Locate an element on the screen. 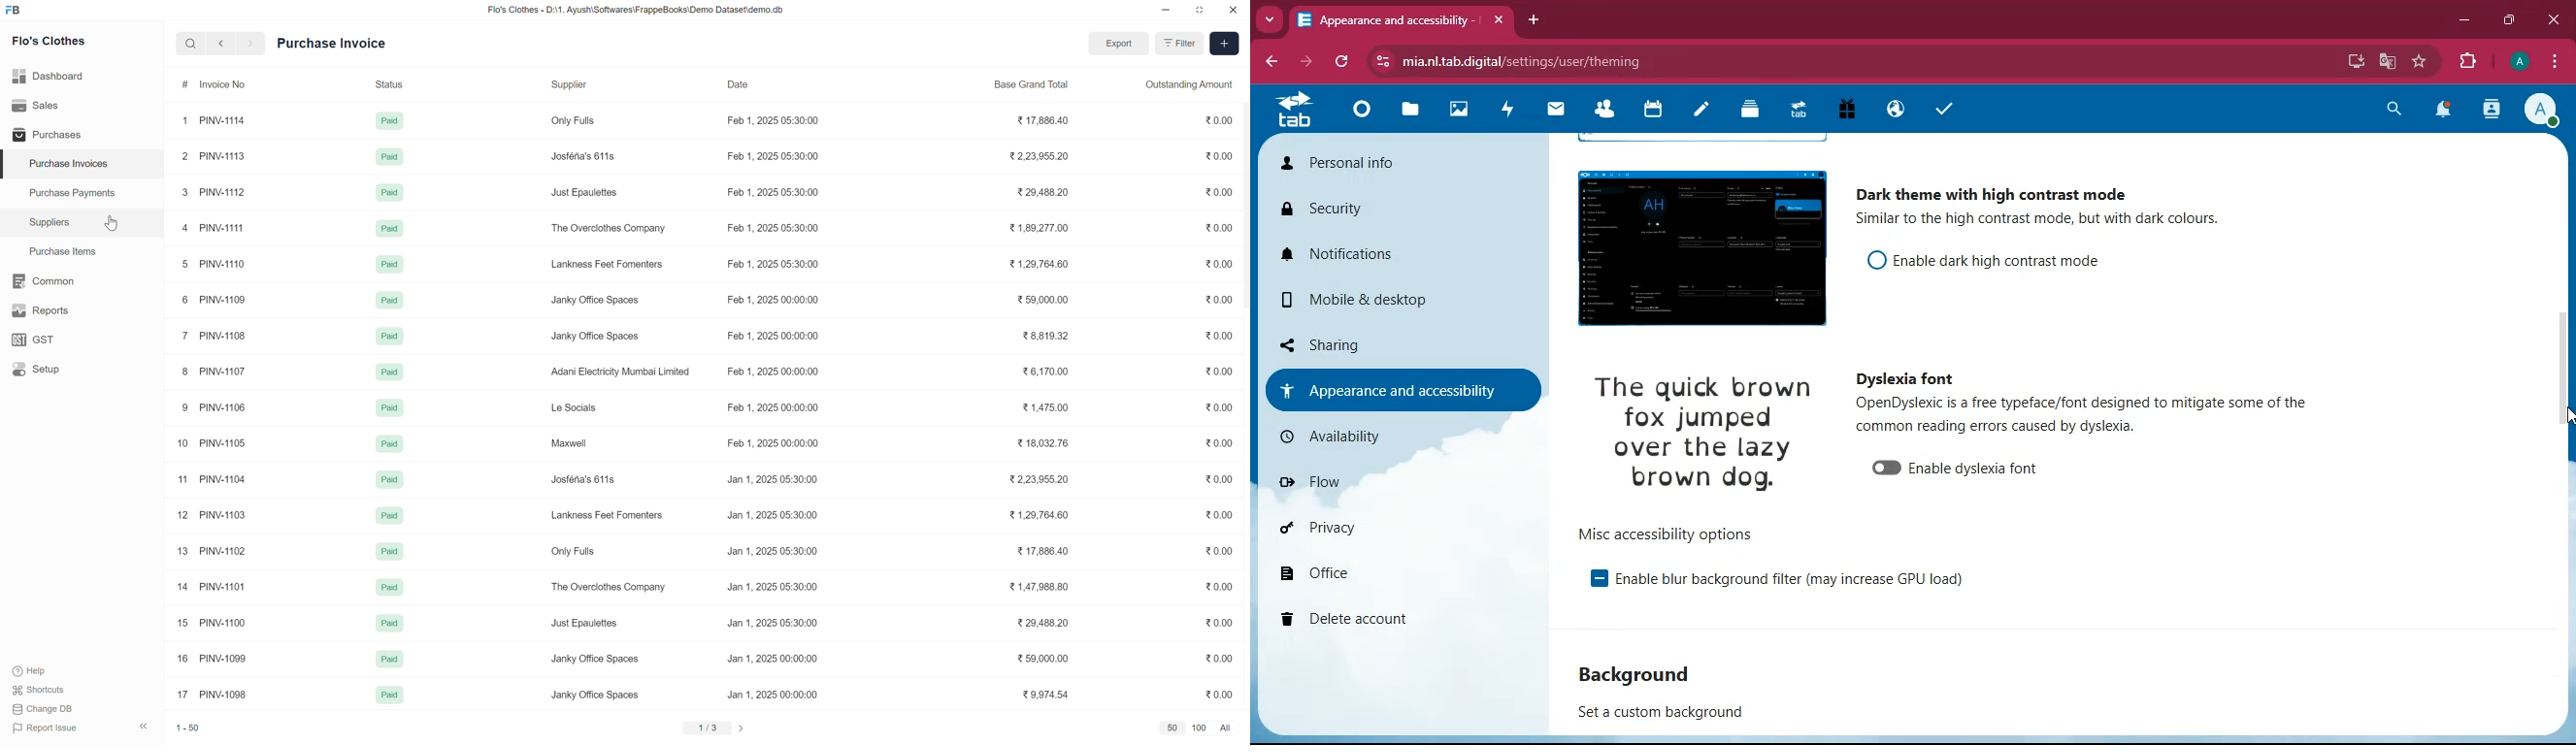  Minimize is located at coordinates (1166, 10).